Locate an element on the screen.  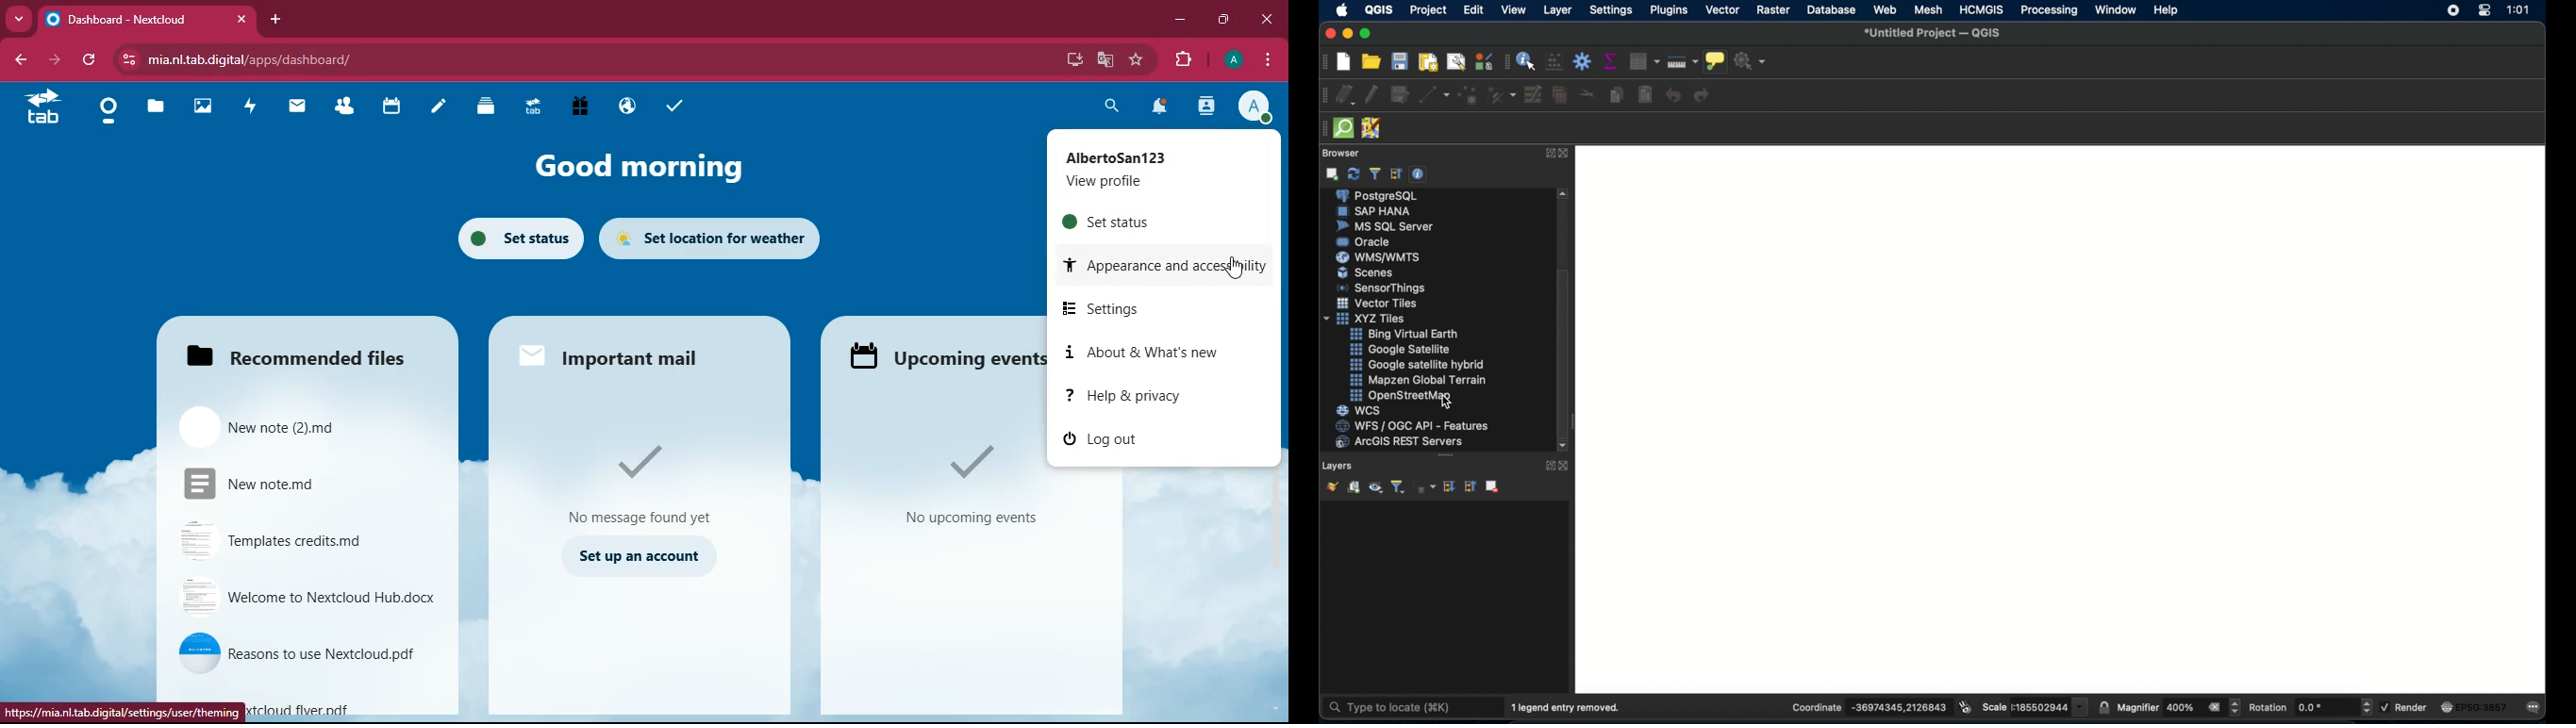
minimize is located at coordinates (1179, 22).